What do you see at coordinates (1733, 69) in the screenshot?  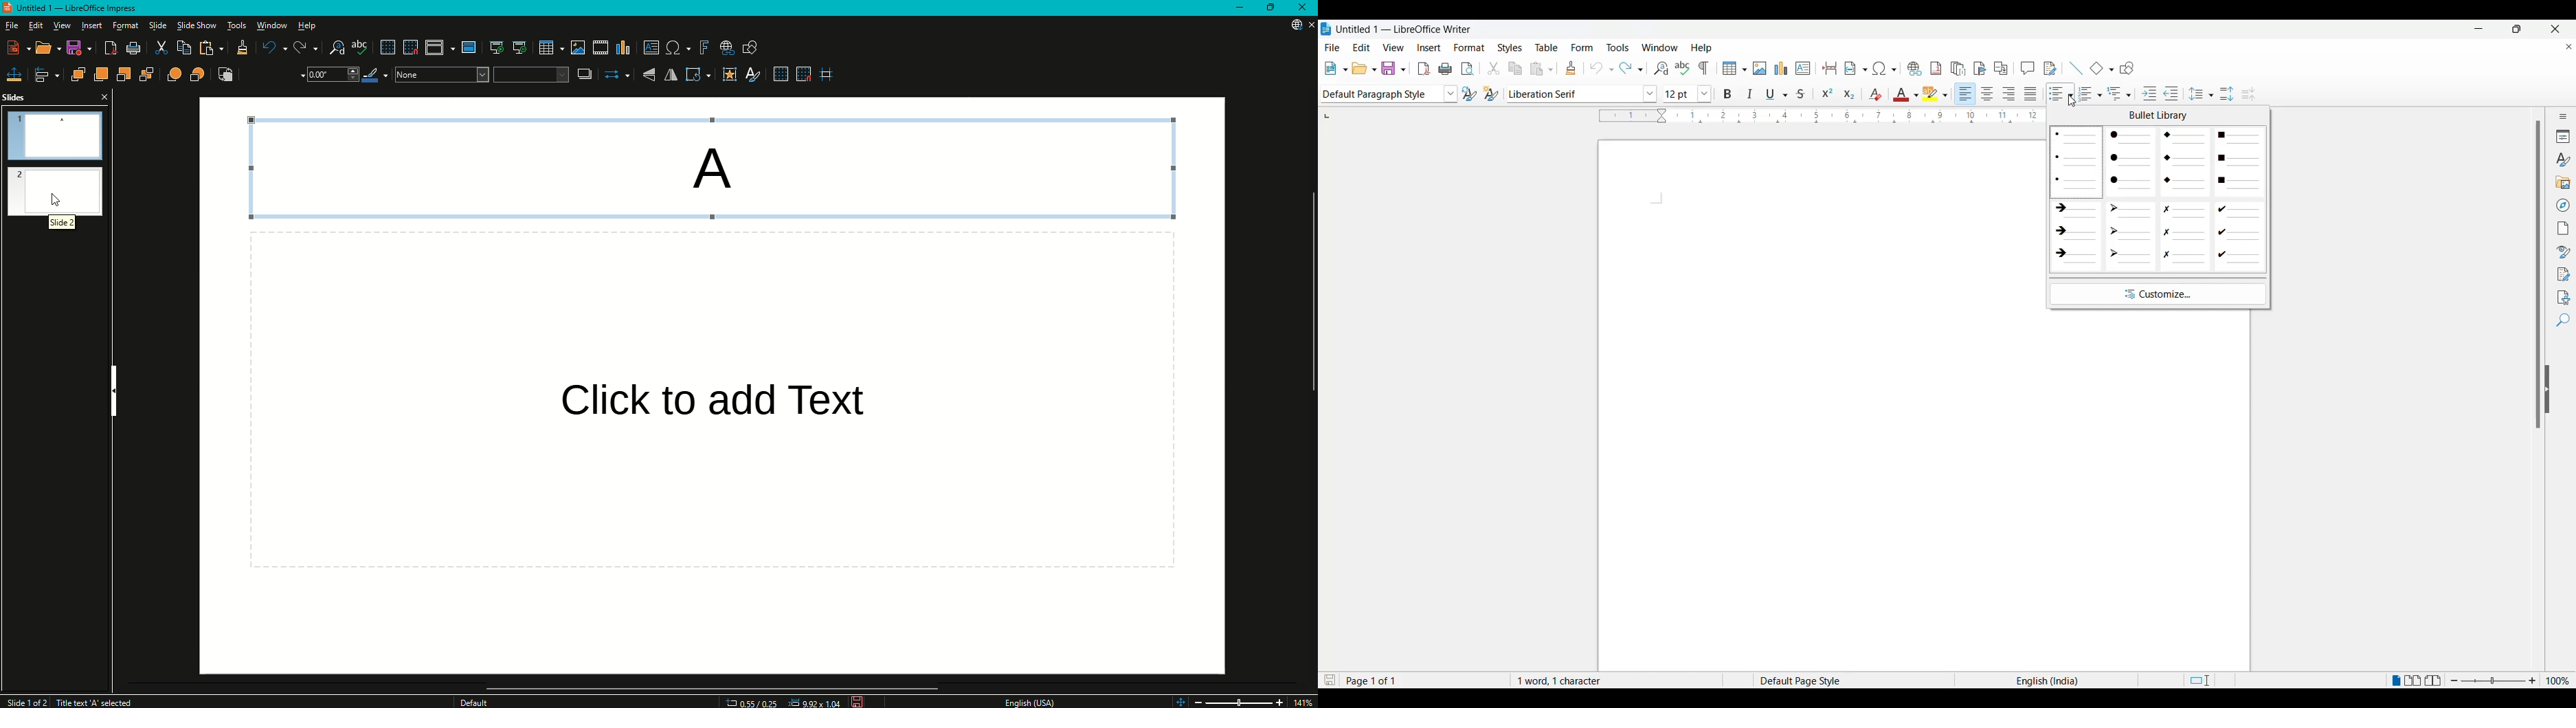 I see `insert table` at bounding box center [1733, 69].